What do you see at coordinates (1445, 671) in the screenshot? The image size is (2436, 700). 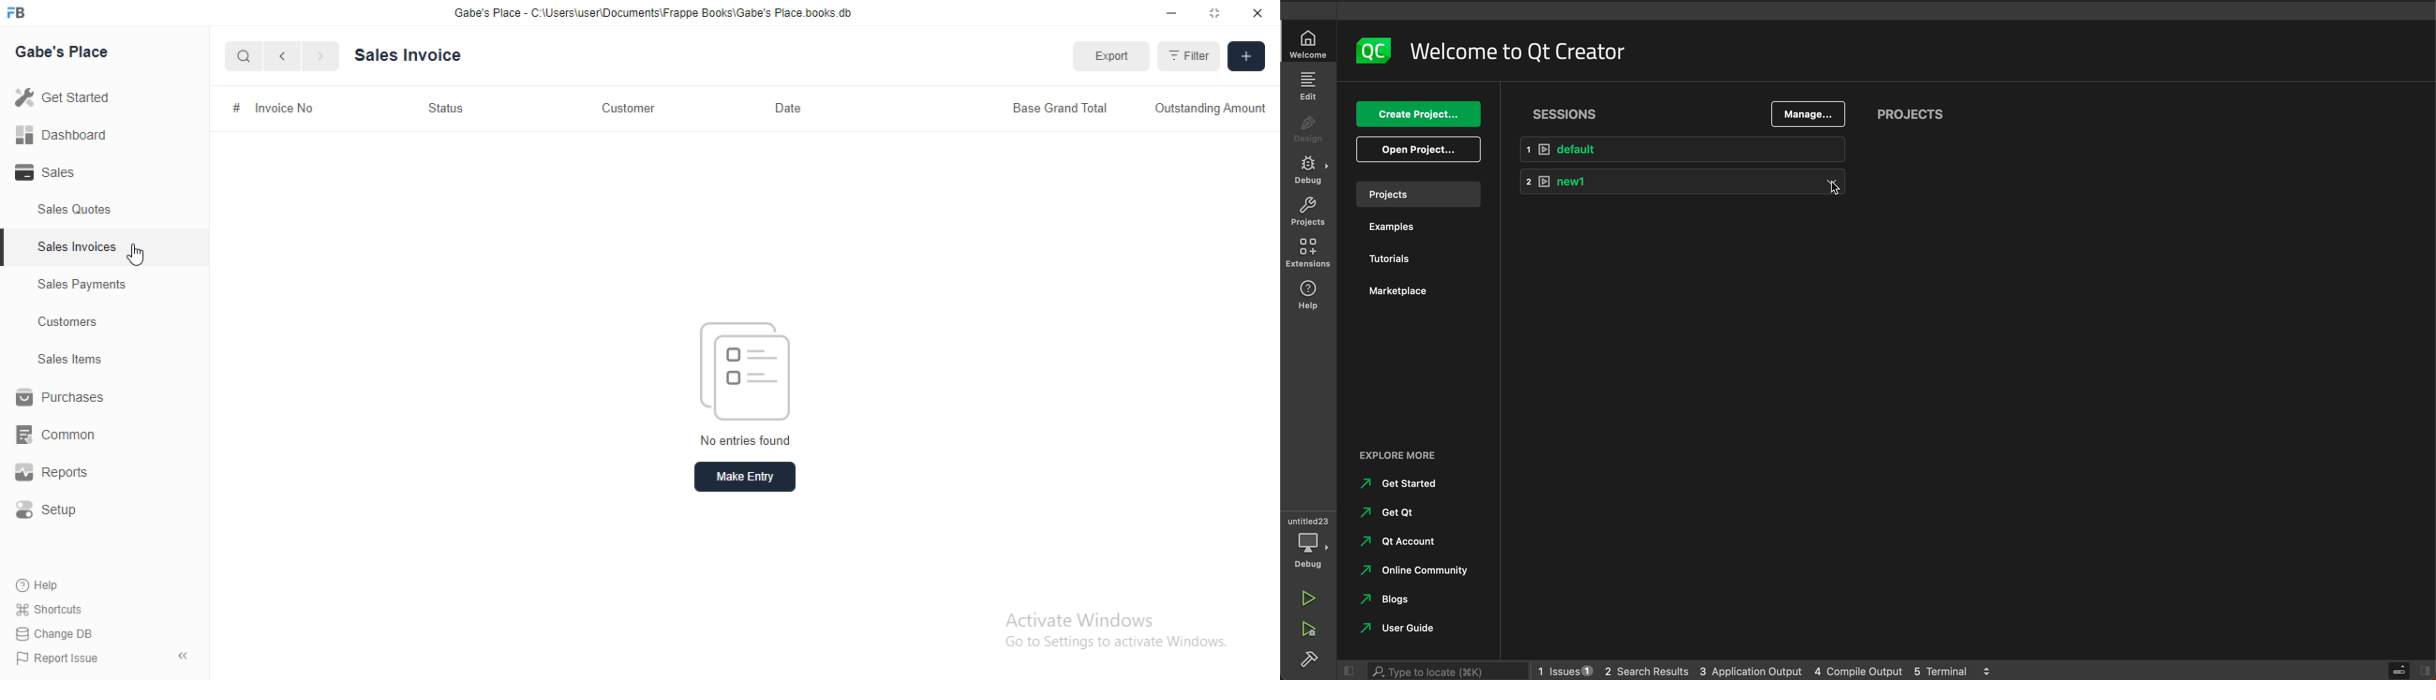 I see `search` at bounding box center [1445, 671].